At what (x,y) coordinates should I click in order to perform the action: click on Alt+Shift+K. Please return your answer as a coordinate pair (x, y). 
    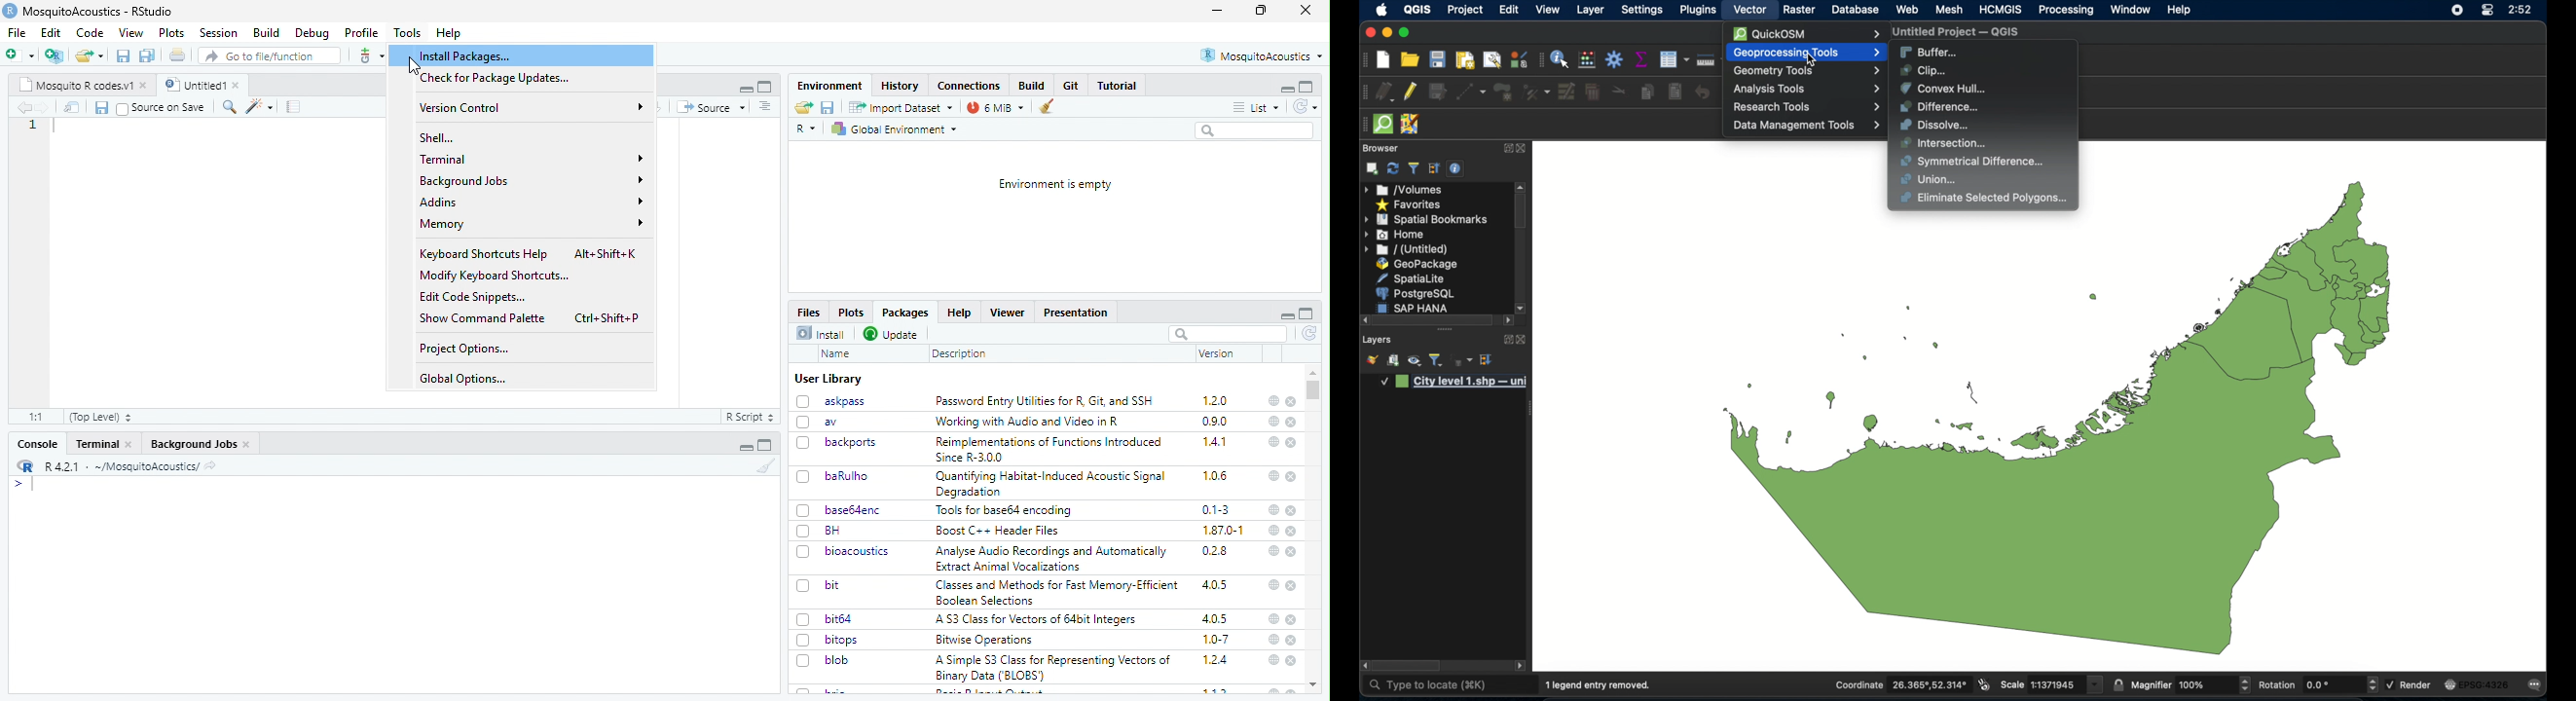
    Looking at the image, I should click on (607, 252).